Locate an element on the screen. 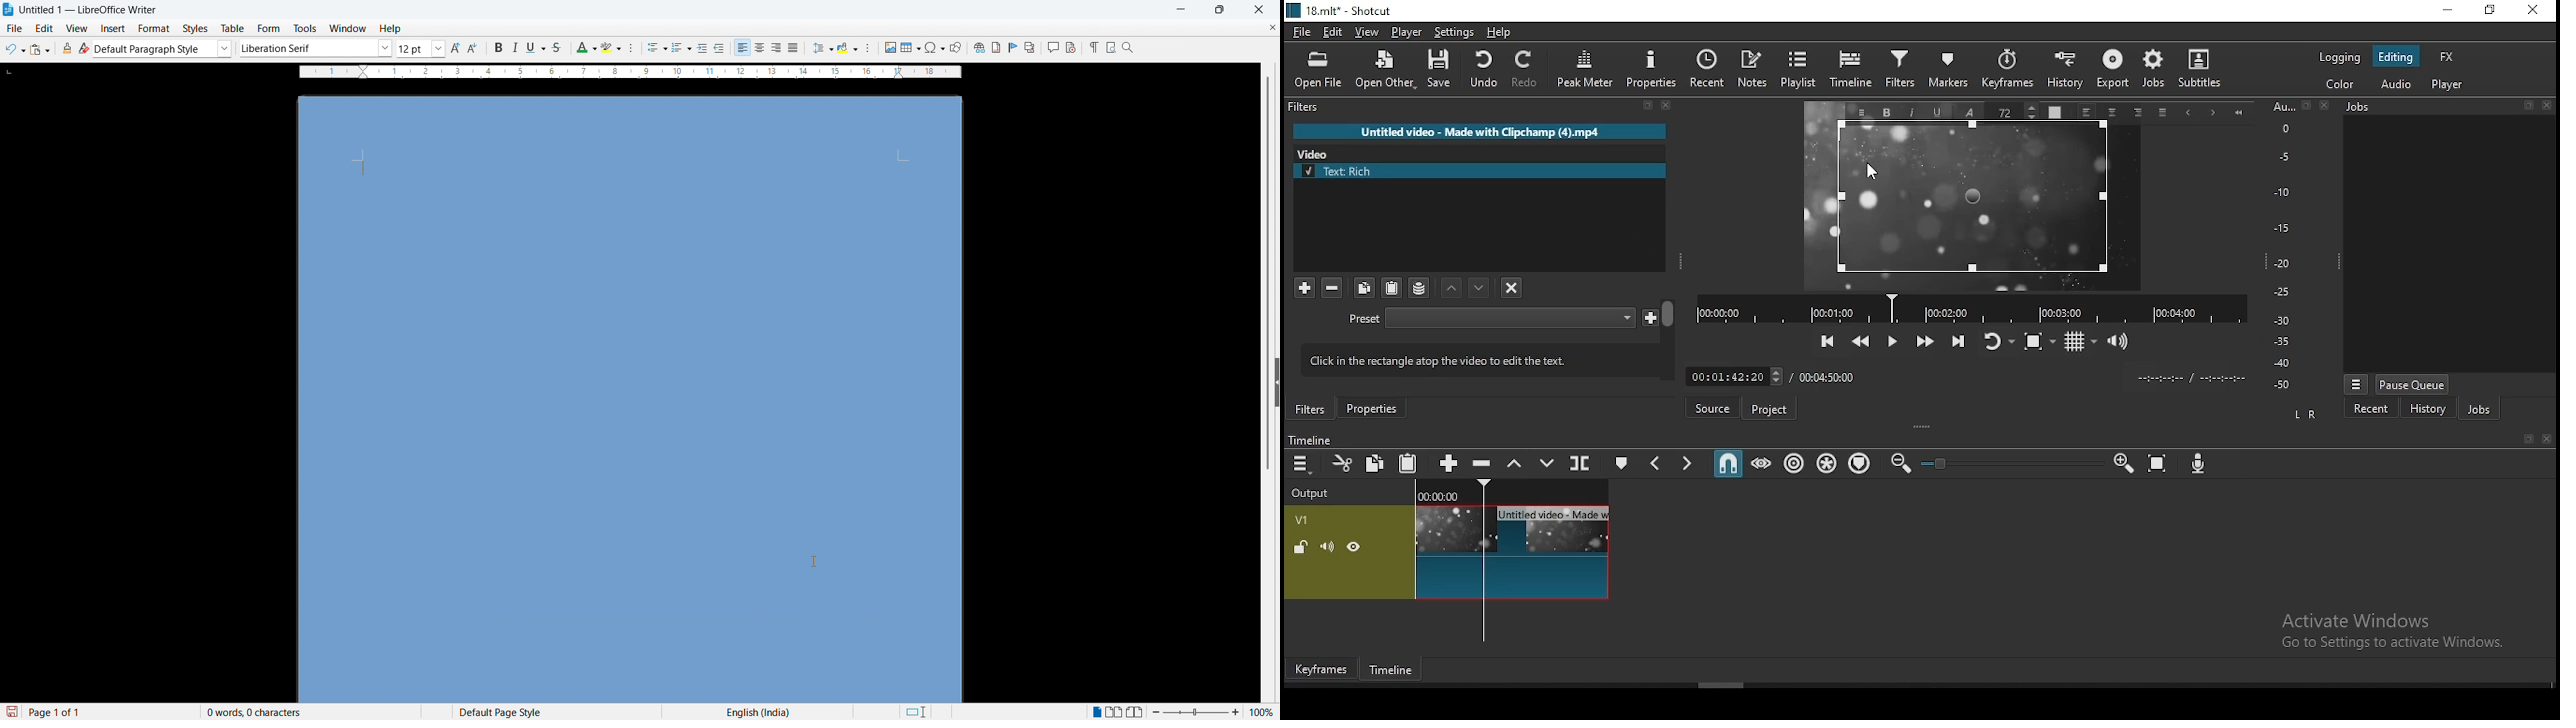 The height and width of the screenshot is (728, 2576). Audio Level is located at coordinates (2289, 246).